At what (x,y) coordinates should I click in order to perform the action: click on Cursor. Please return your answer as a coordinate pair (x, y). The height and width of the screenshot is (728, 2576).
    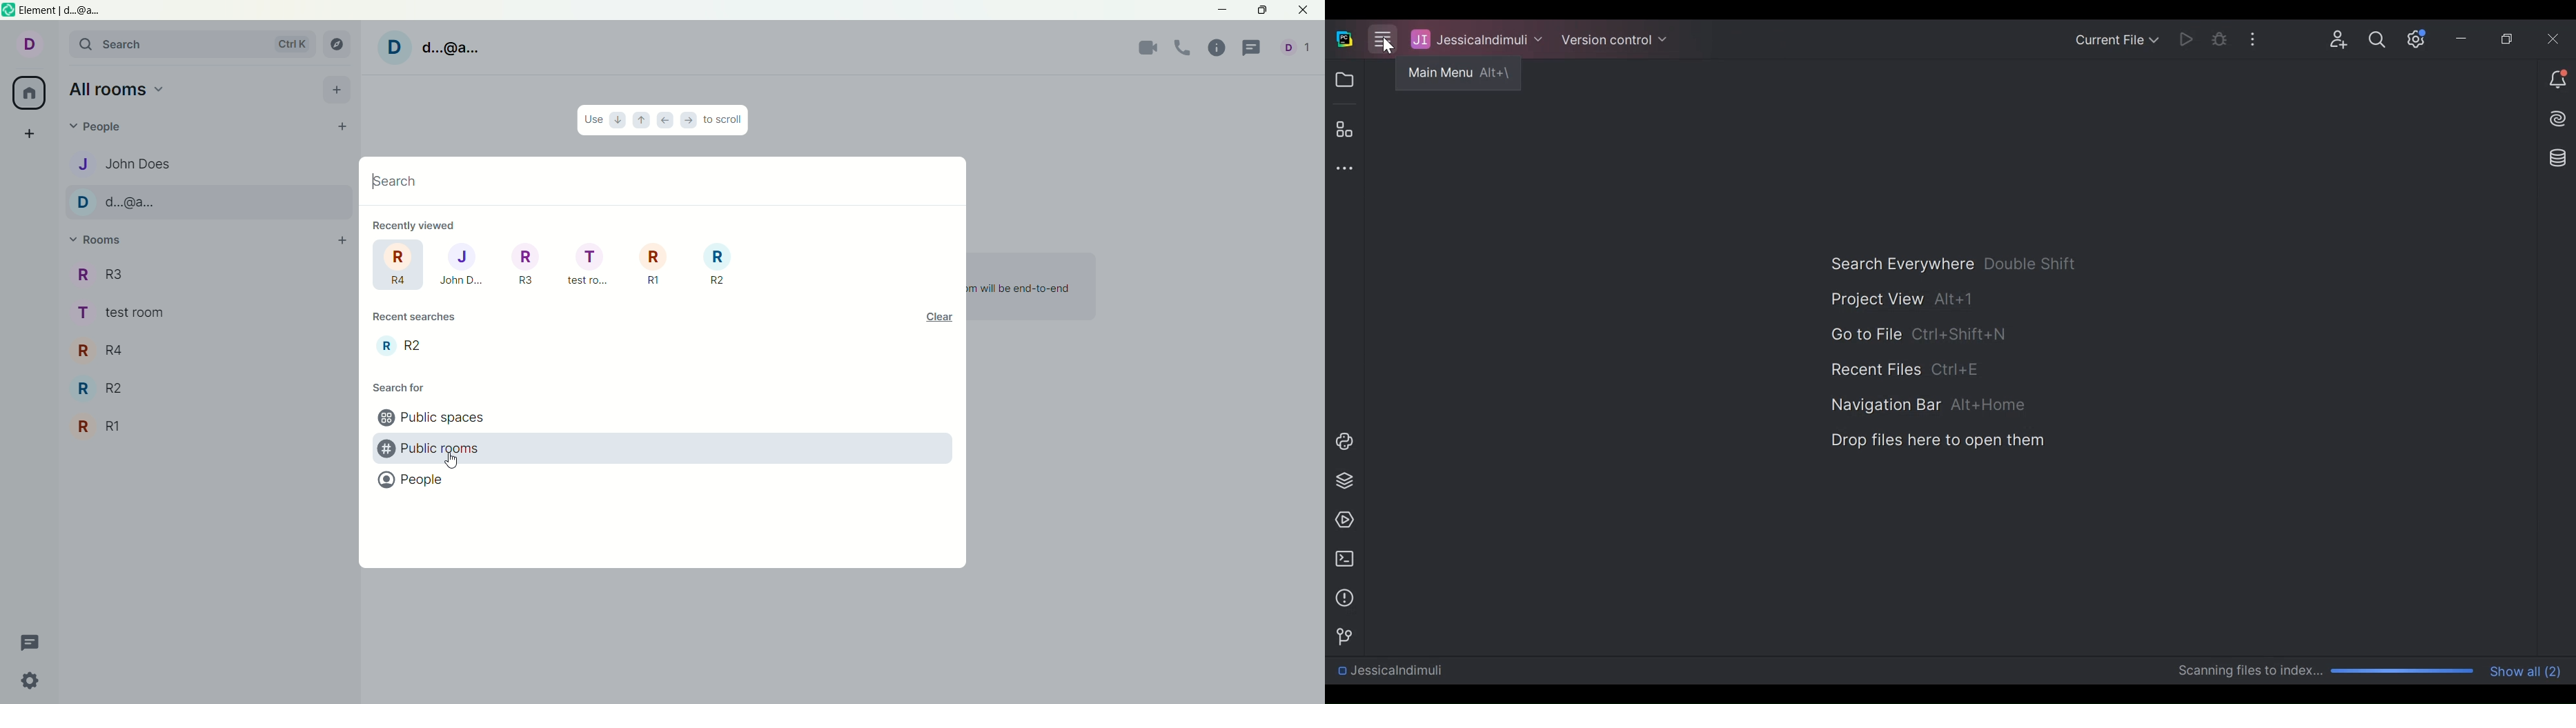
    Looking at the image, I should click on (451, 461).